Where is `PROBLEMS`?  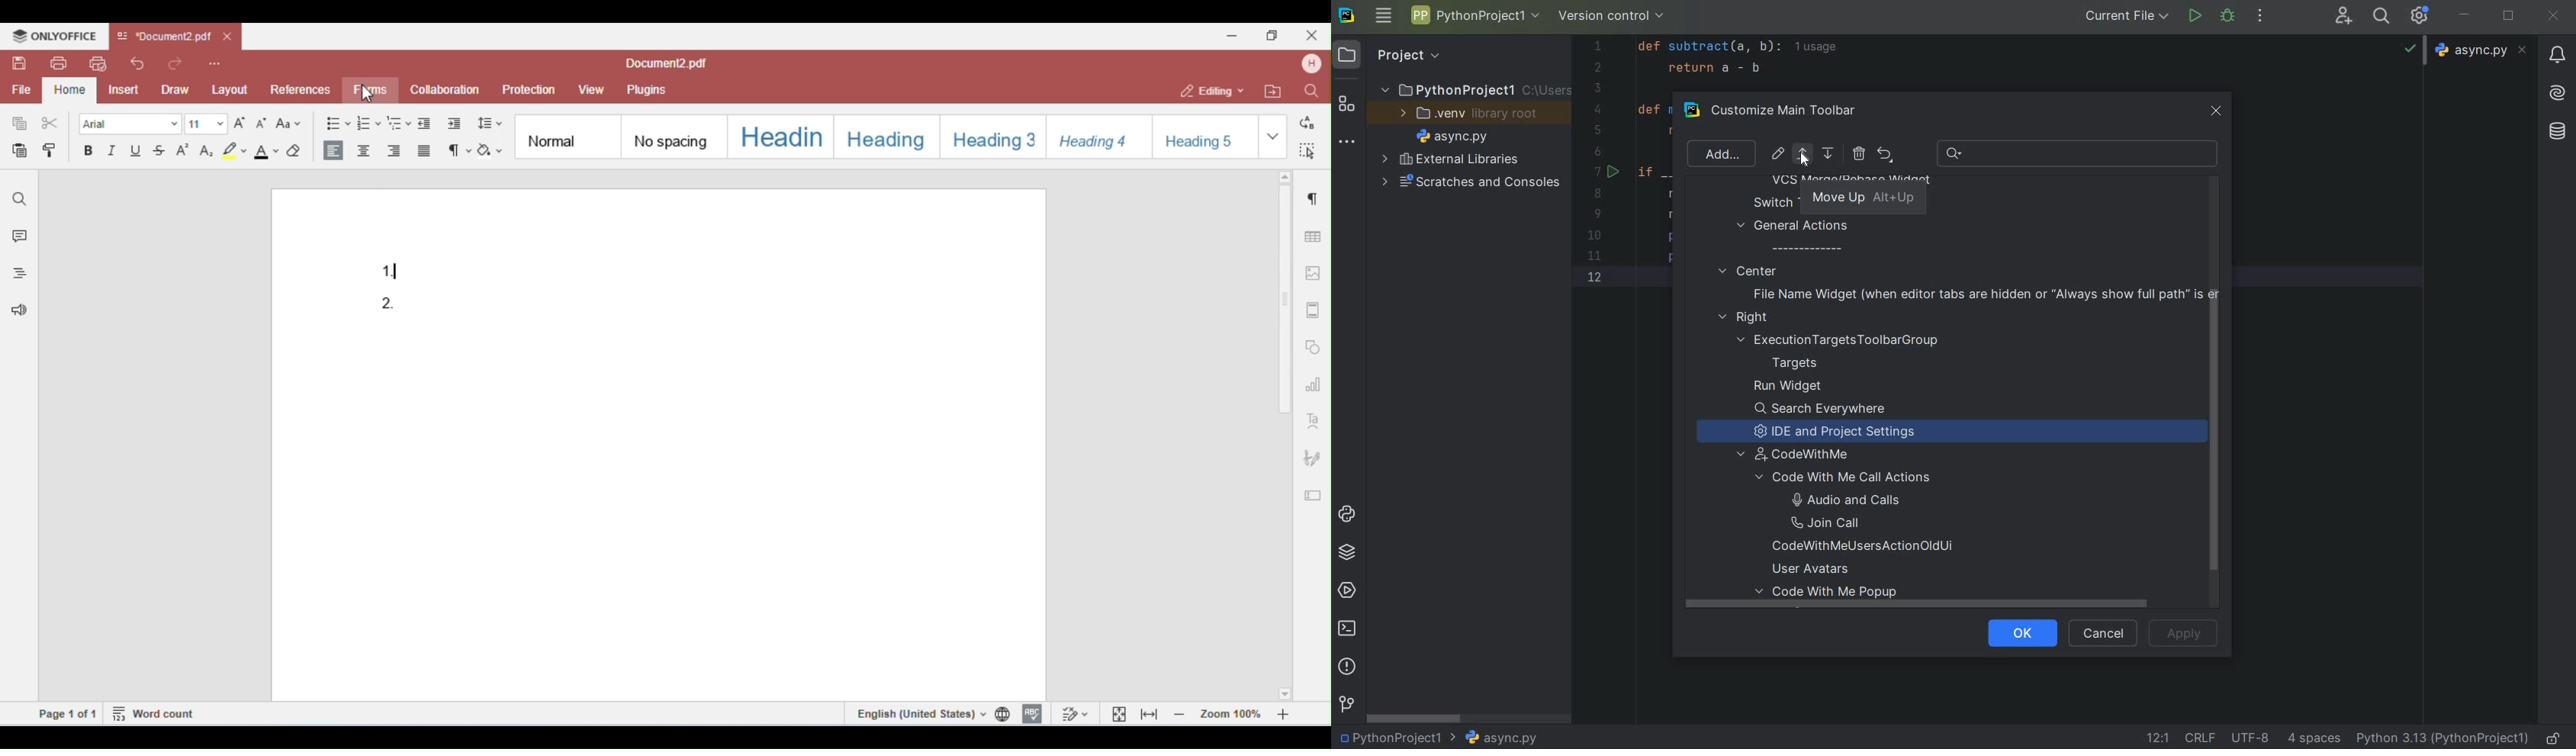 PROBLEMS is located at coordinates (1349, 668).